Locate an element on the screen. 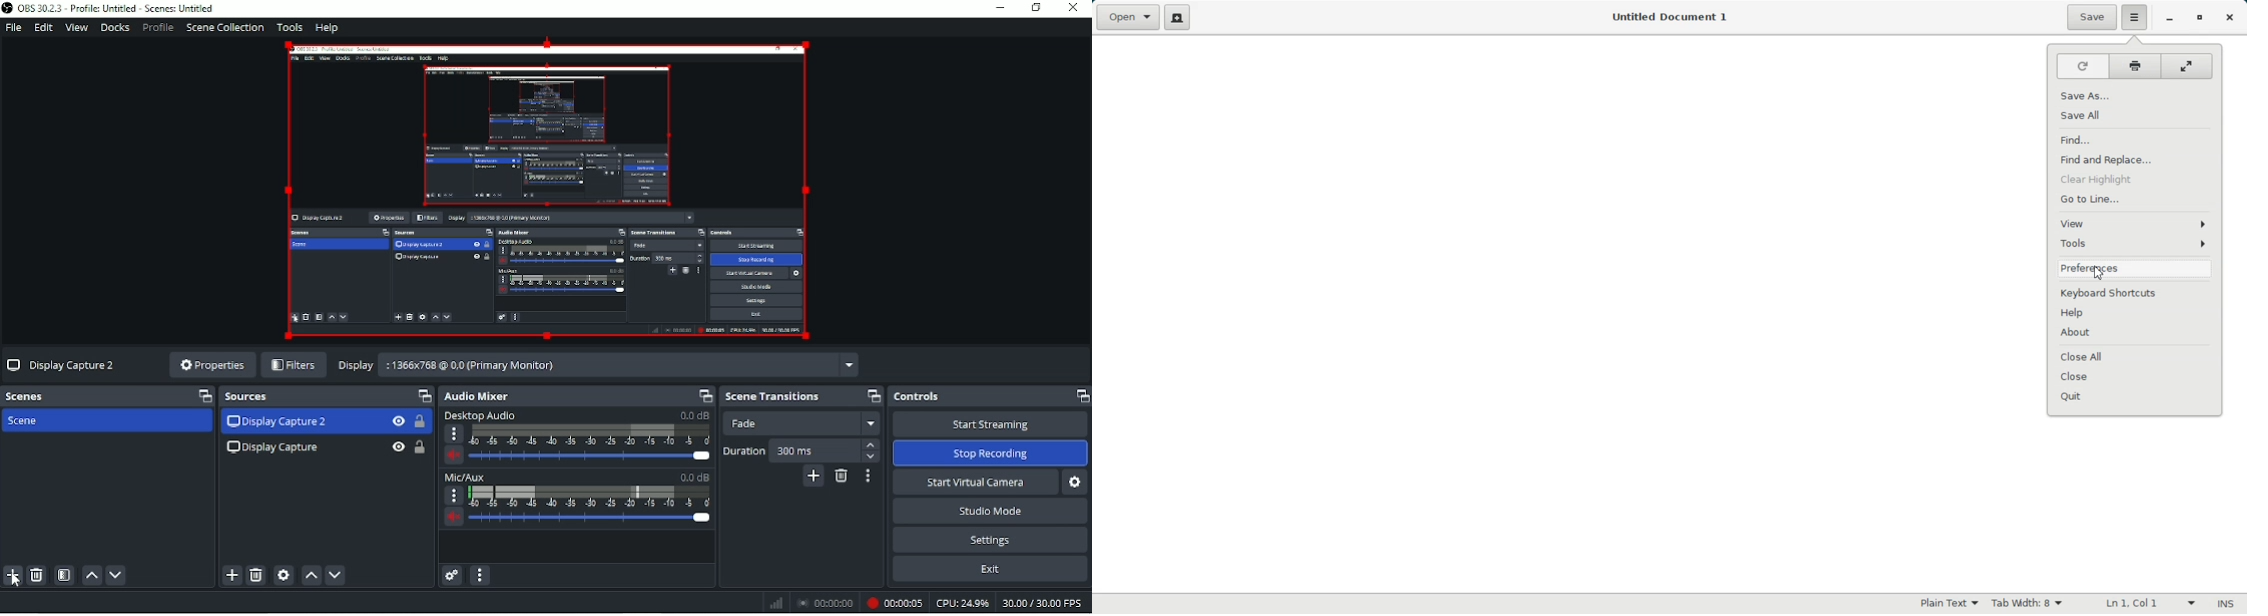 The height and width of the screenshot is (616, 2268). Hide is located at coordinates (399, 447).